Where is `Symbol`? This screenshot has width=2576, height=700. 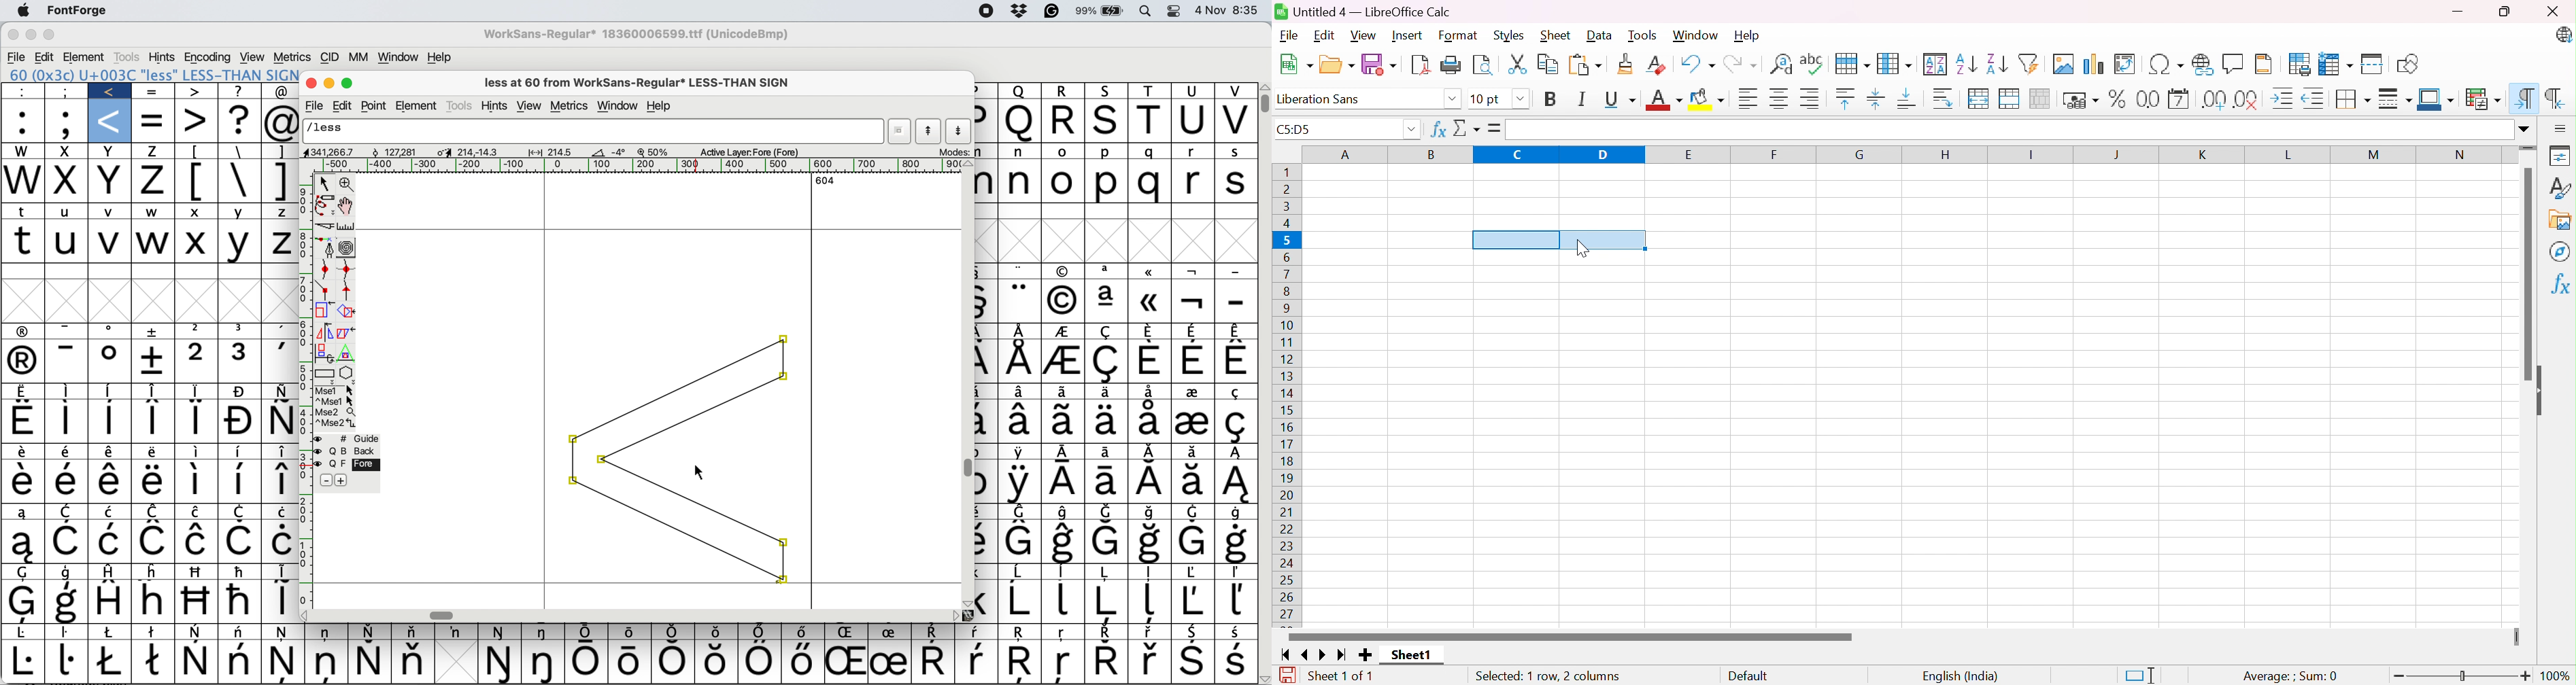 Symbol is located at coordinates (417, 631).